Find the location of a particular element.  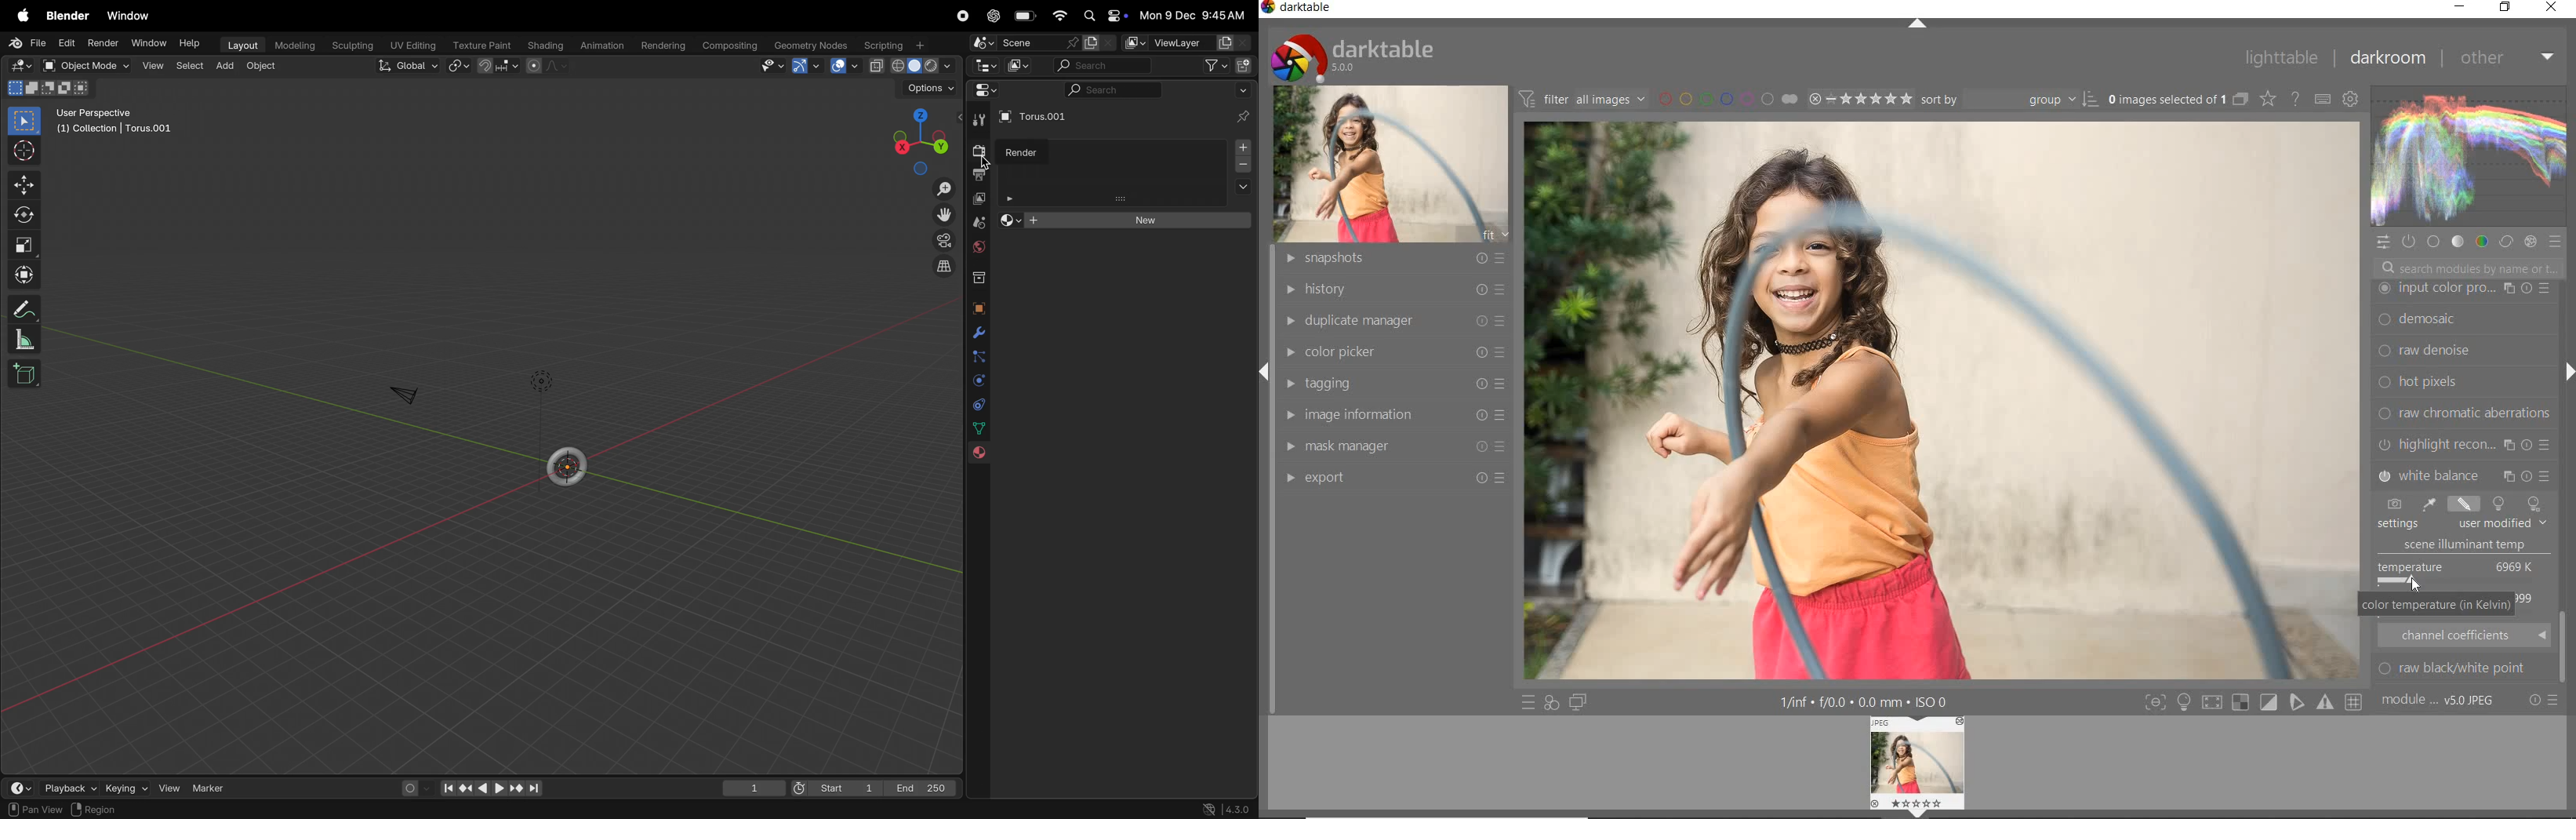

add is located at coordinates (224, 65).